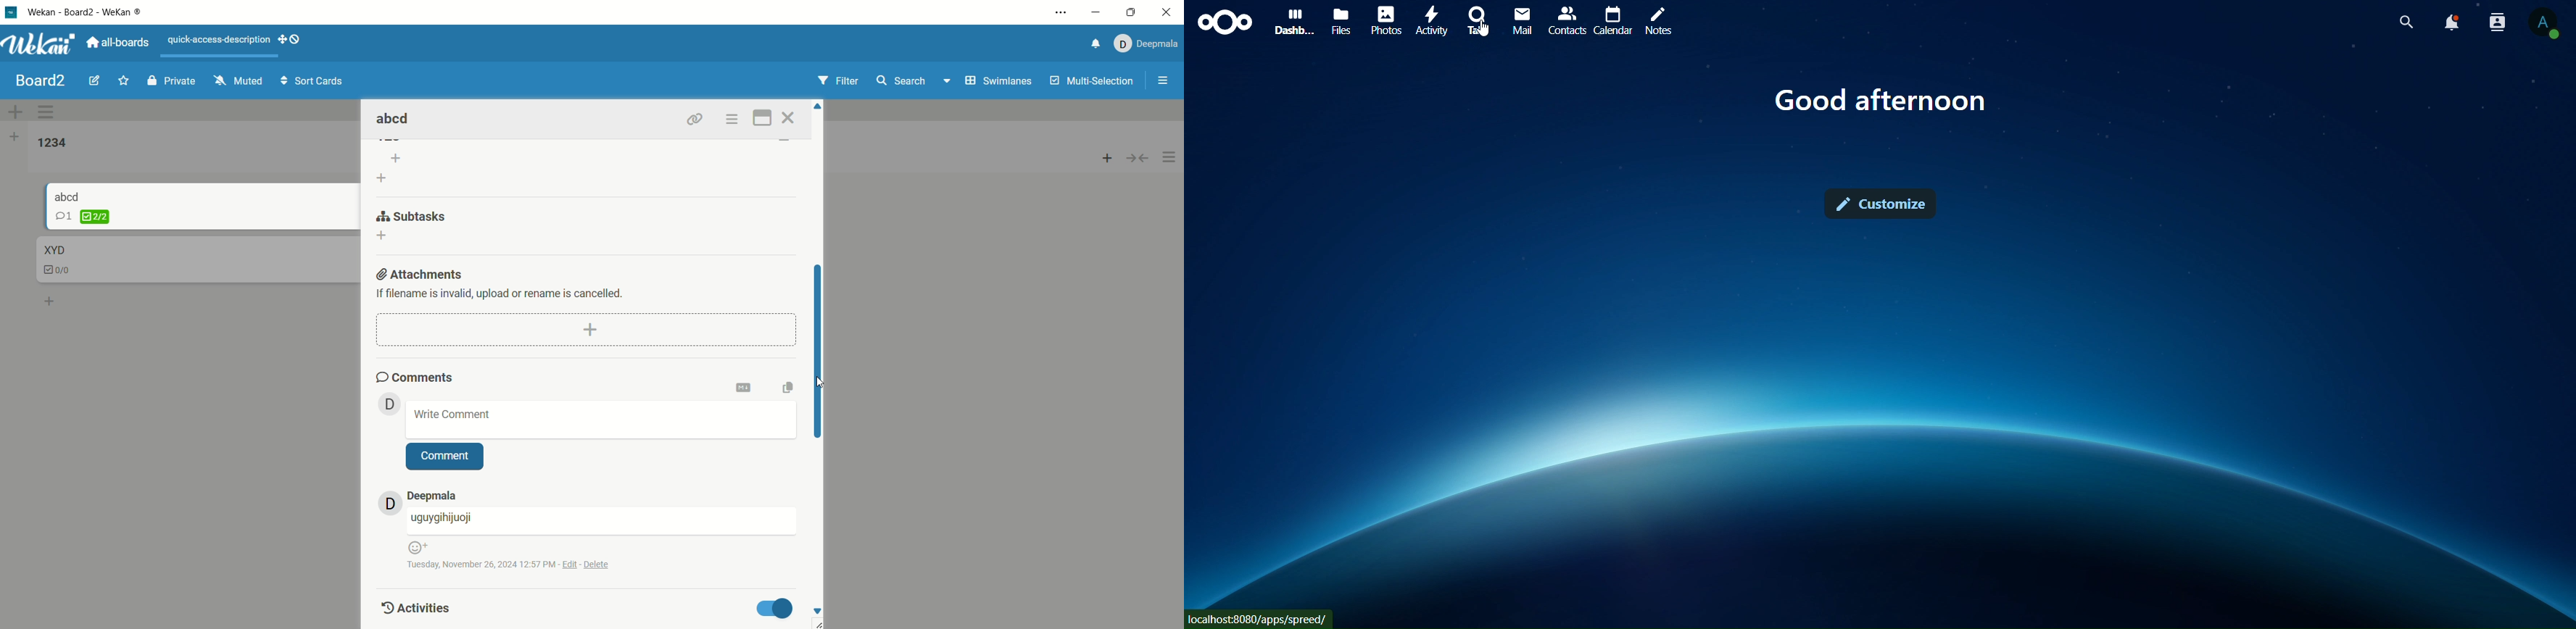 The width and height of the screenshot is (2576, 644). Describe the element at coordinates (39, 46) in the screenshot. I see `wekan` at that location.